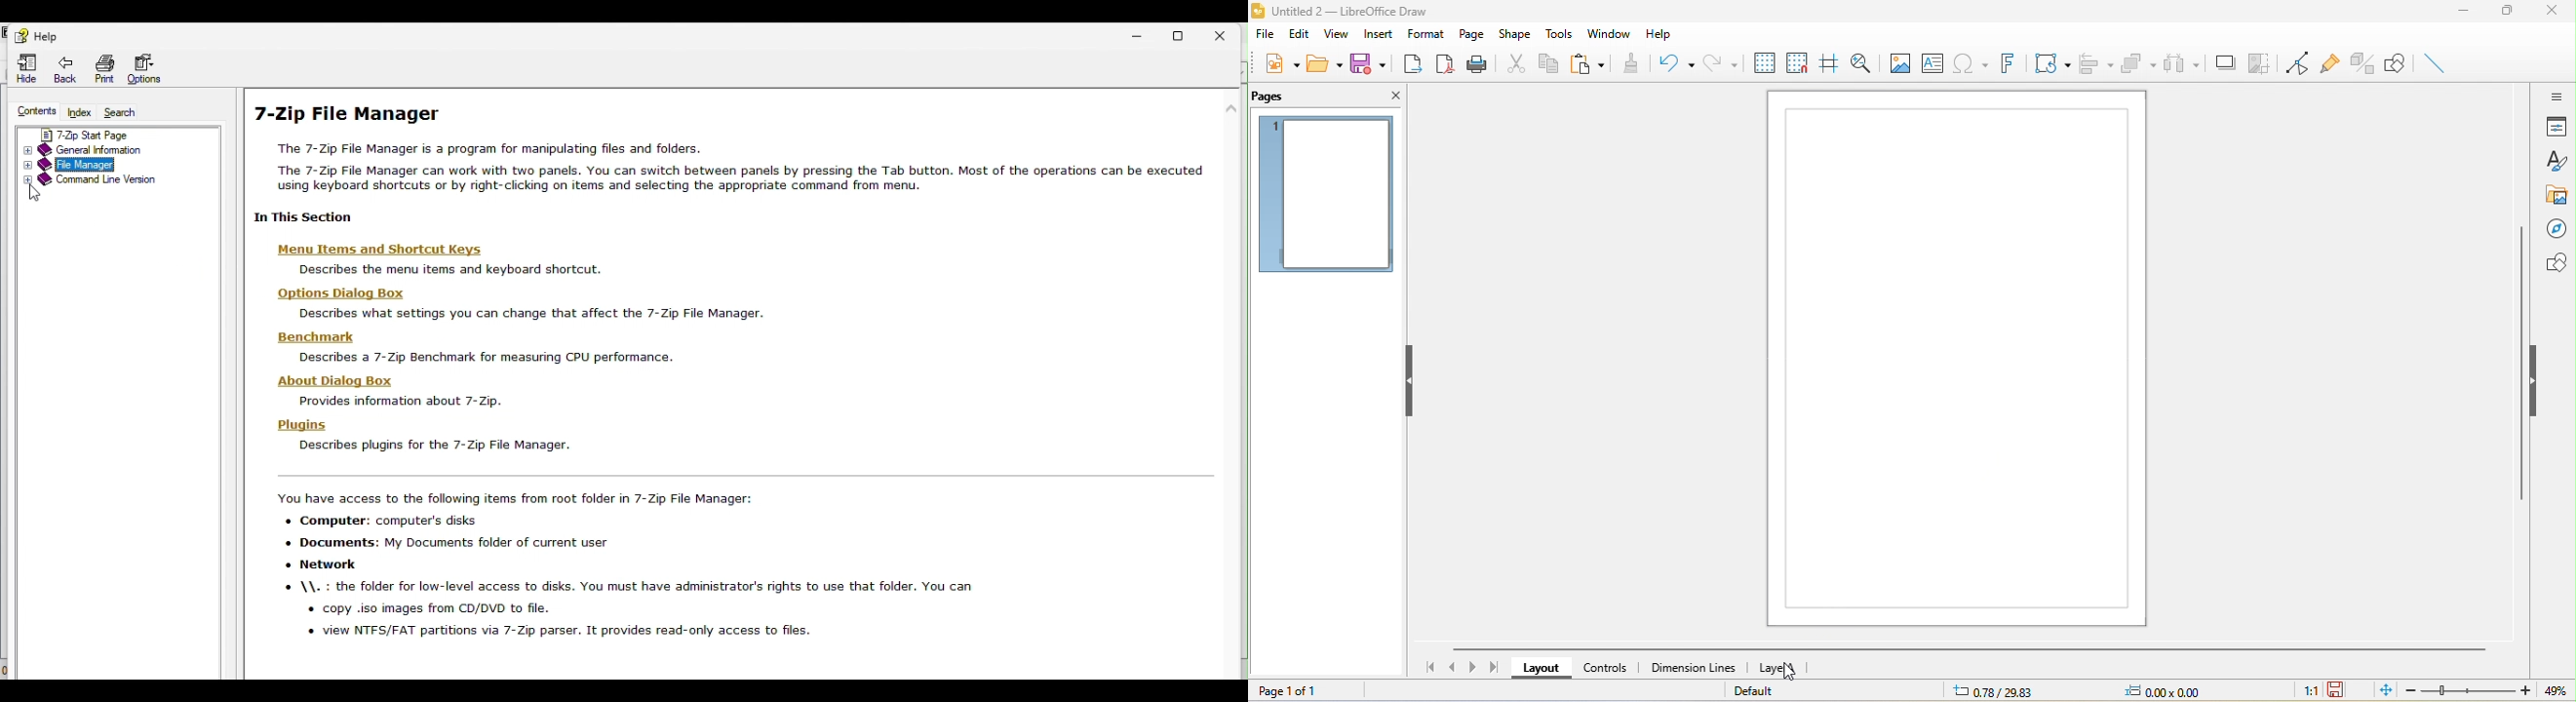 The height and width of the screenshot is (728, 2576). I want to click on Describes plugins for the /-Zip Fie Manager., so click(431, 447).